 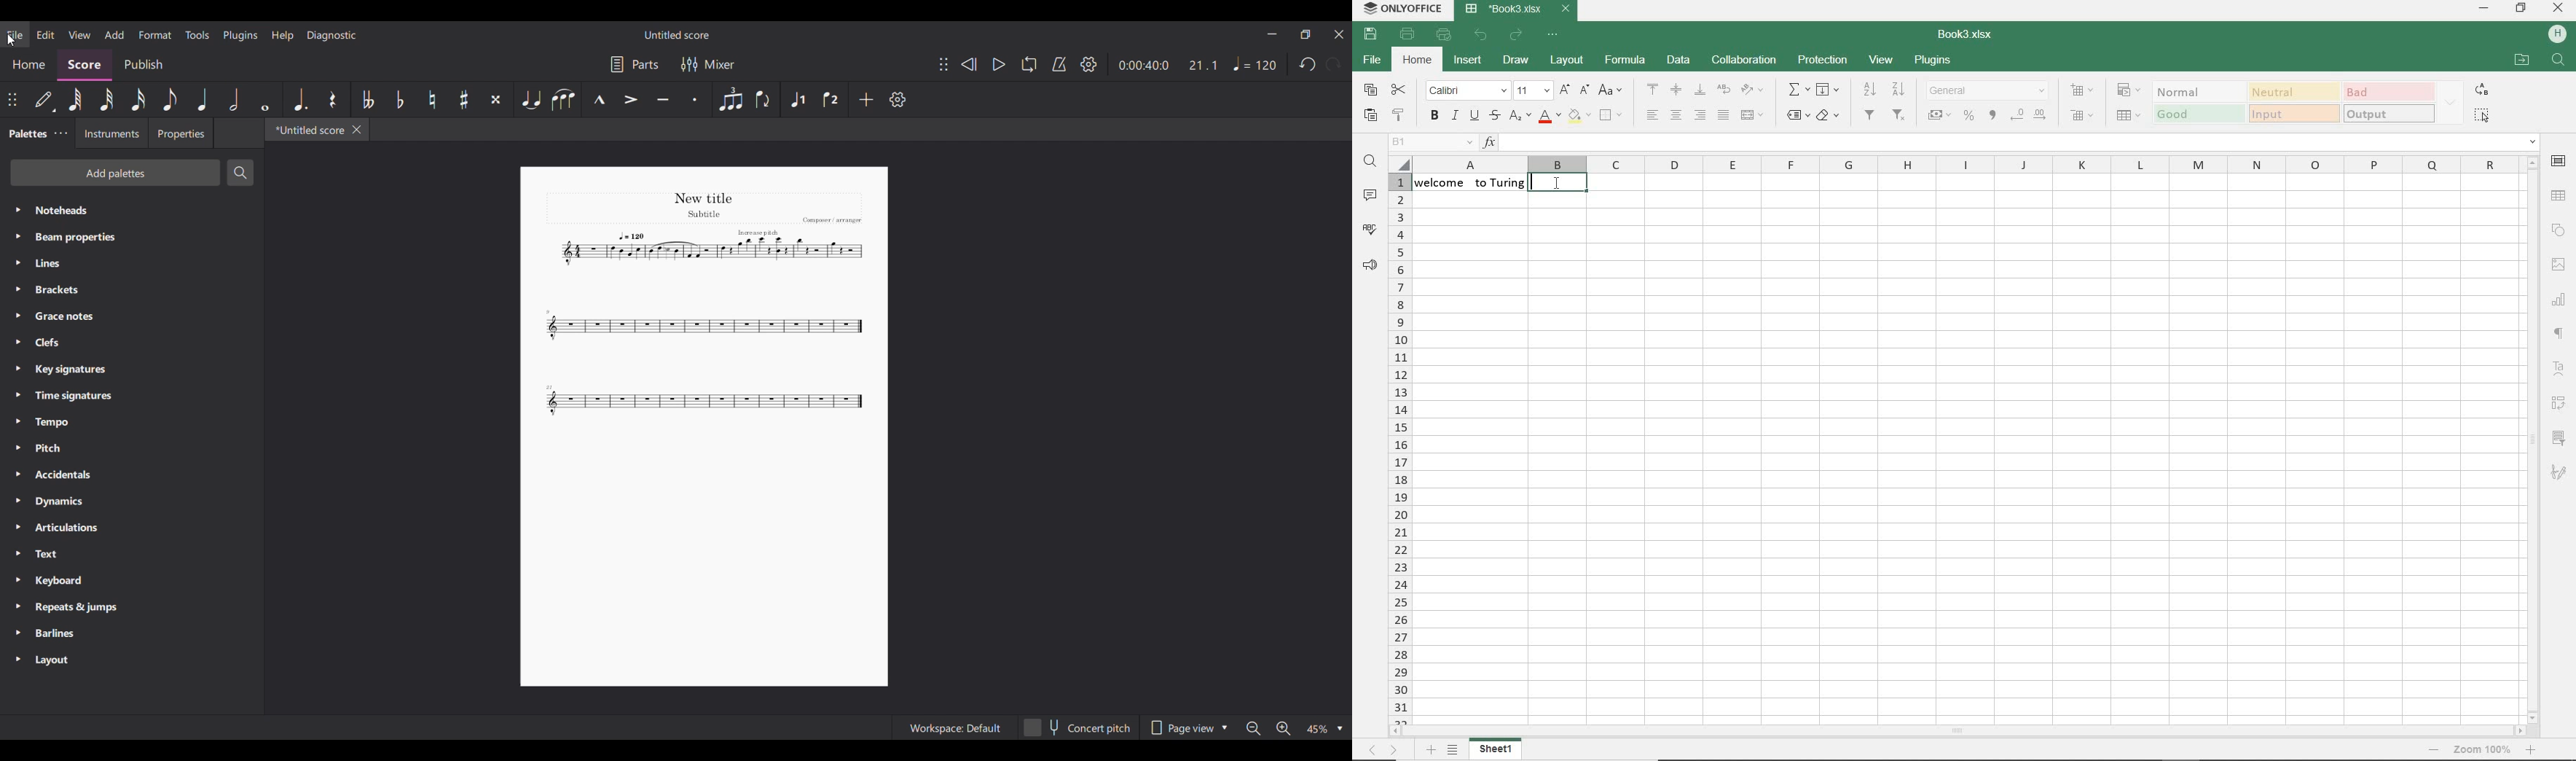 What do you see at coordinates (80, 35) in the screenshot?
I see `View menu` at bounding box center [80, 35].